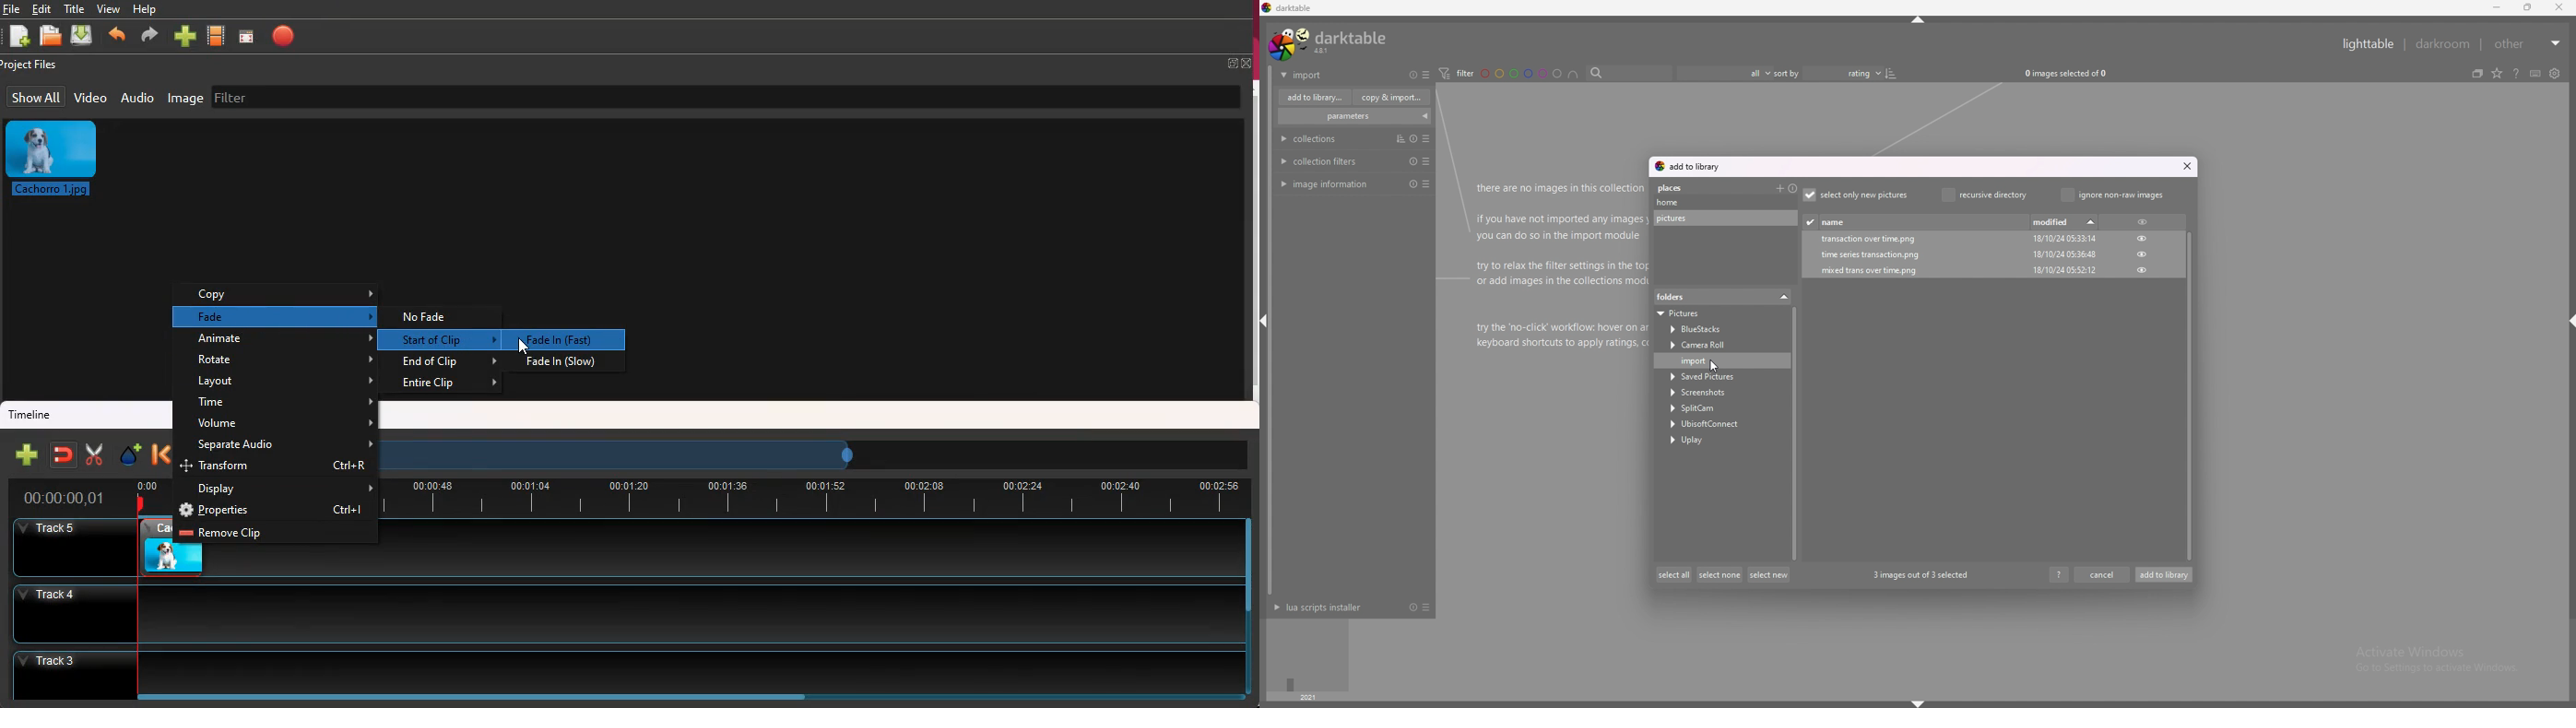  What do you see at coordinates (1719, 328) in the screenshot?
I see `BlueStacks` at bounding box center [1719, 328].